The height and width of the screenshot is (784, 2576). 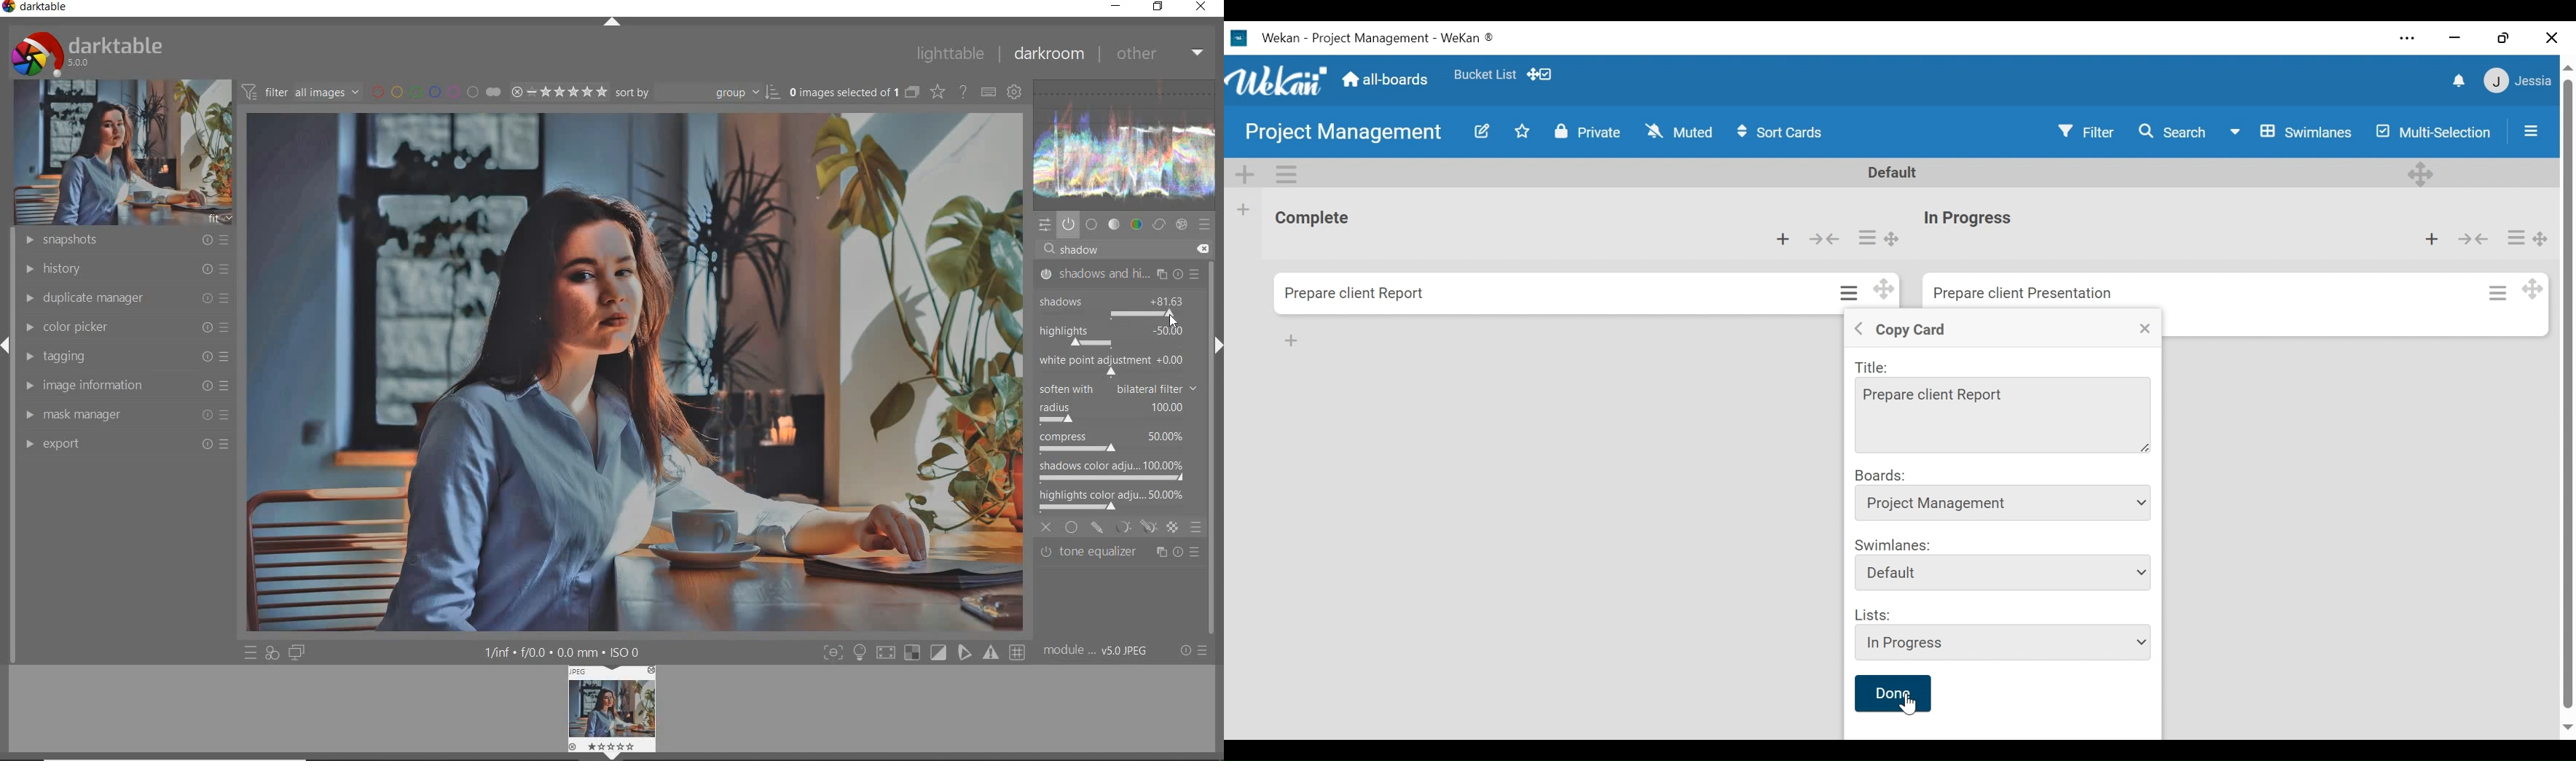 I want to click on Settings and more, so click(x=2408, y=39).